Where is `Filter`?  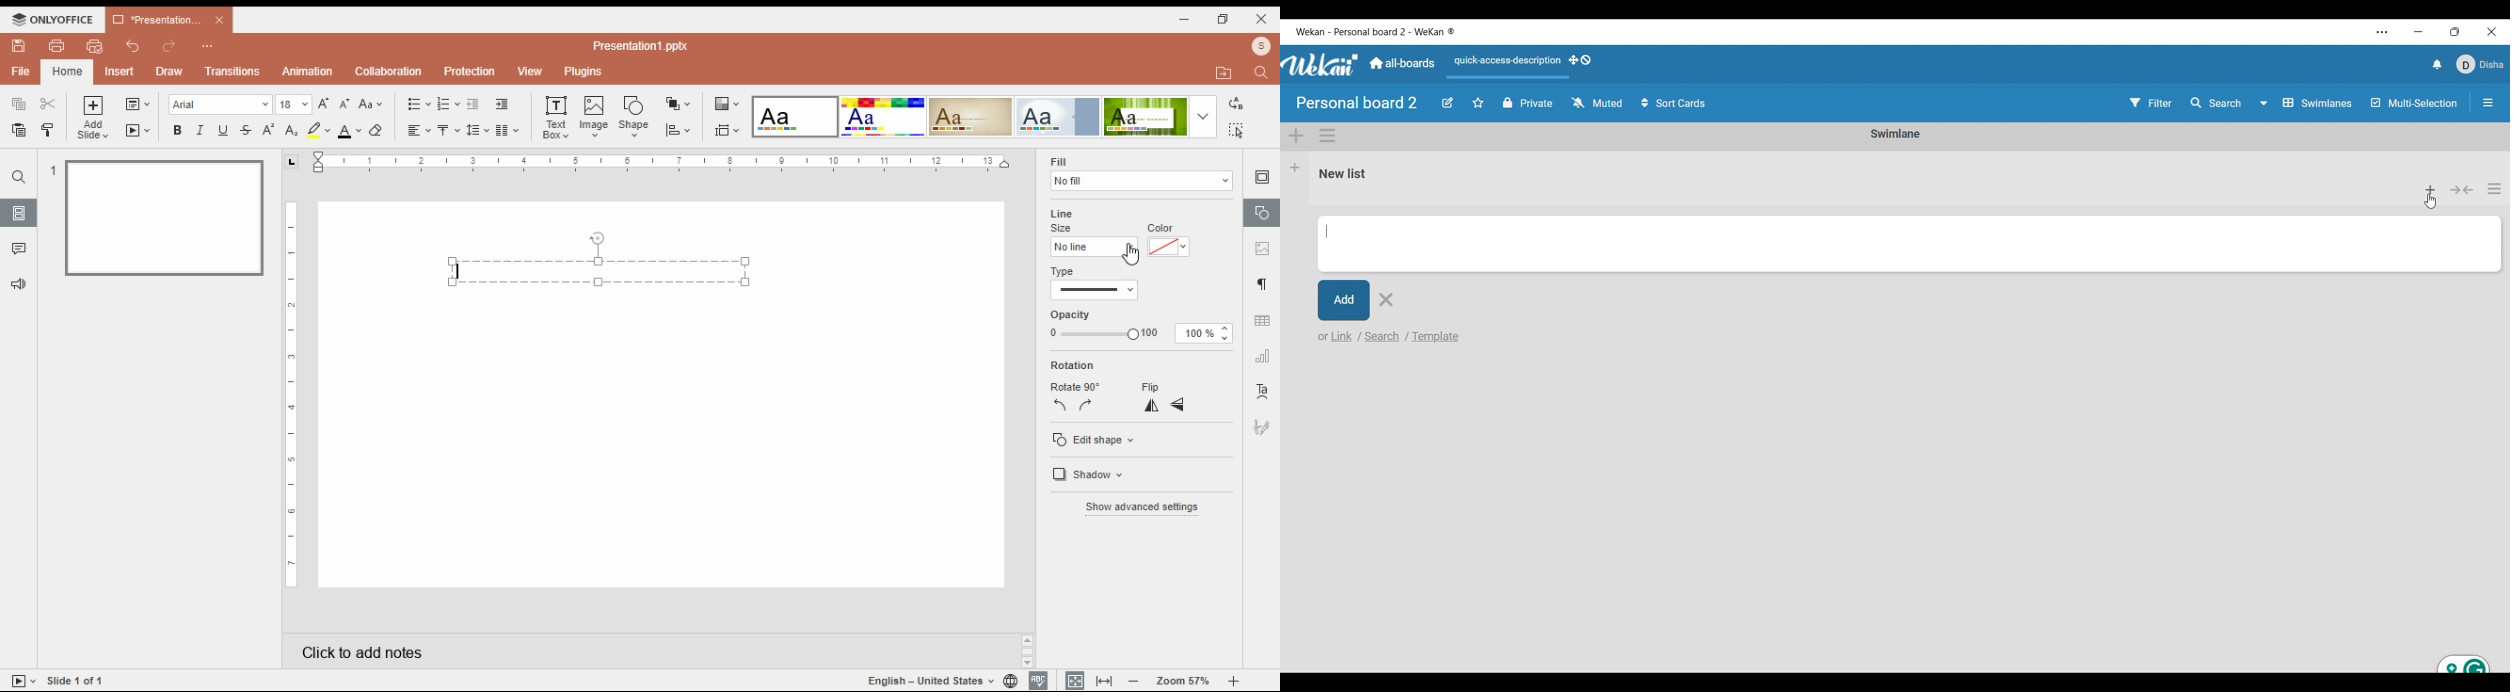 Filter is located at coordinates (2151, 103).